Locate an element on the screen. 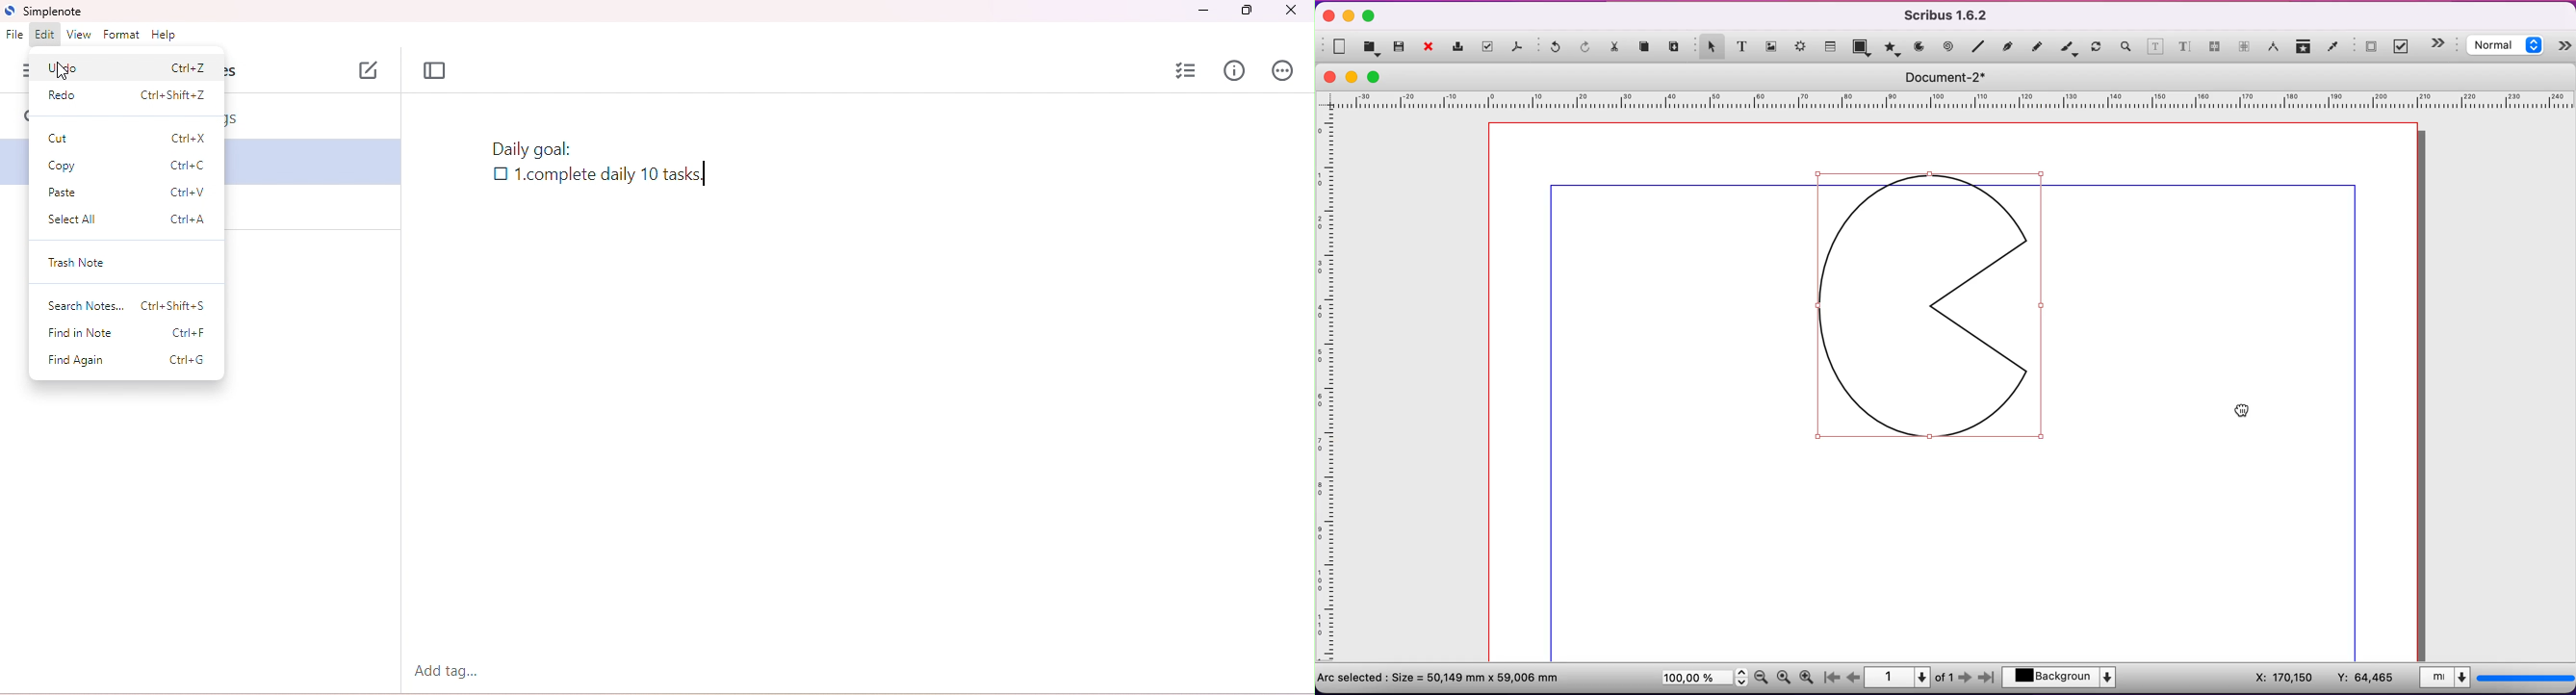 The image size is (2576, 700). undo is located at coordinates (126, 69).